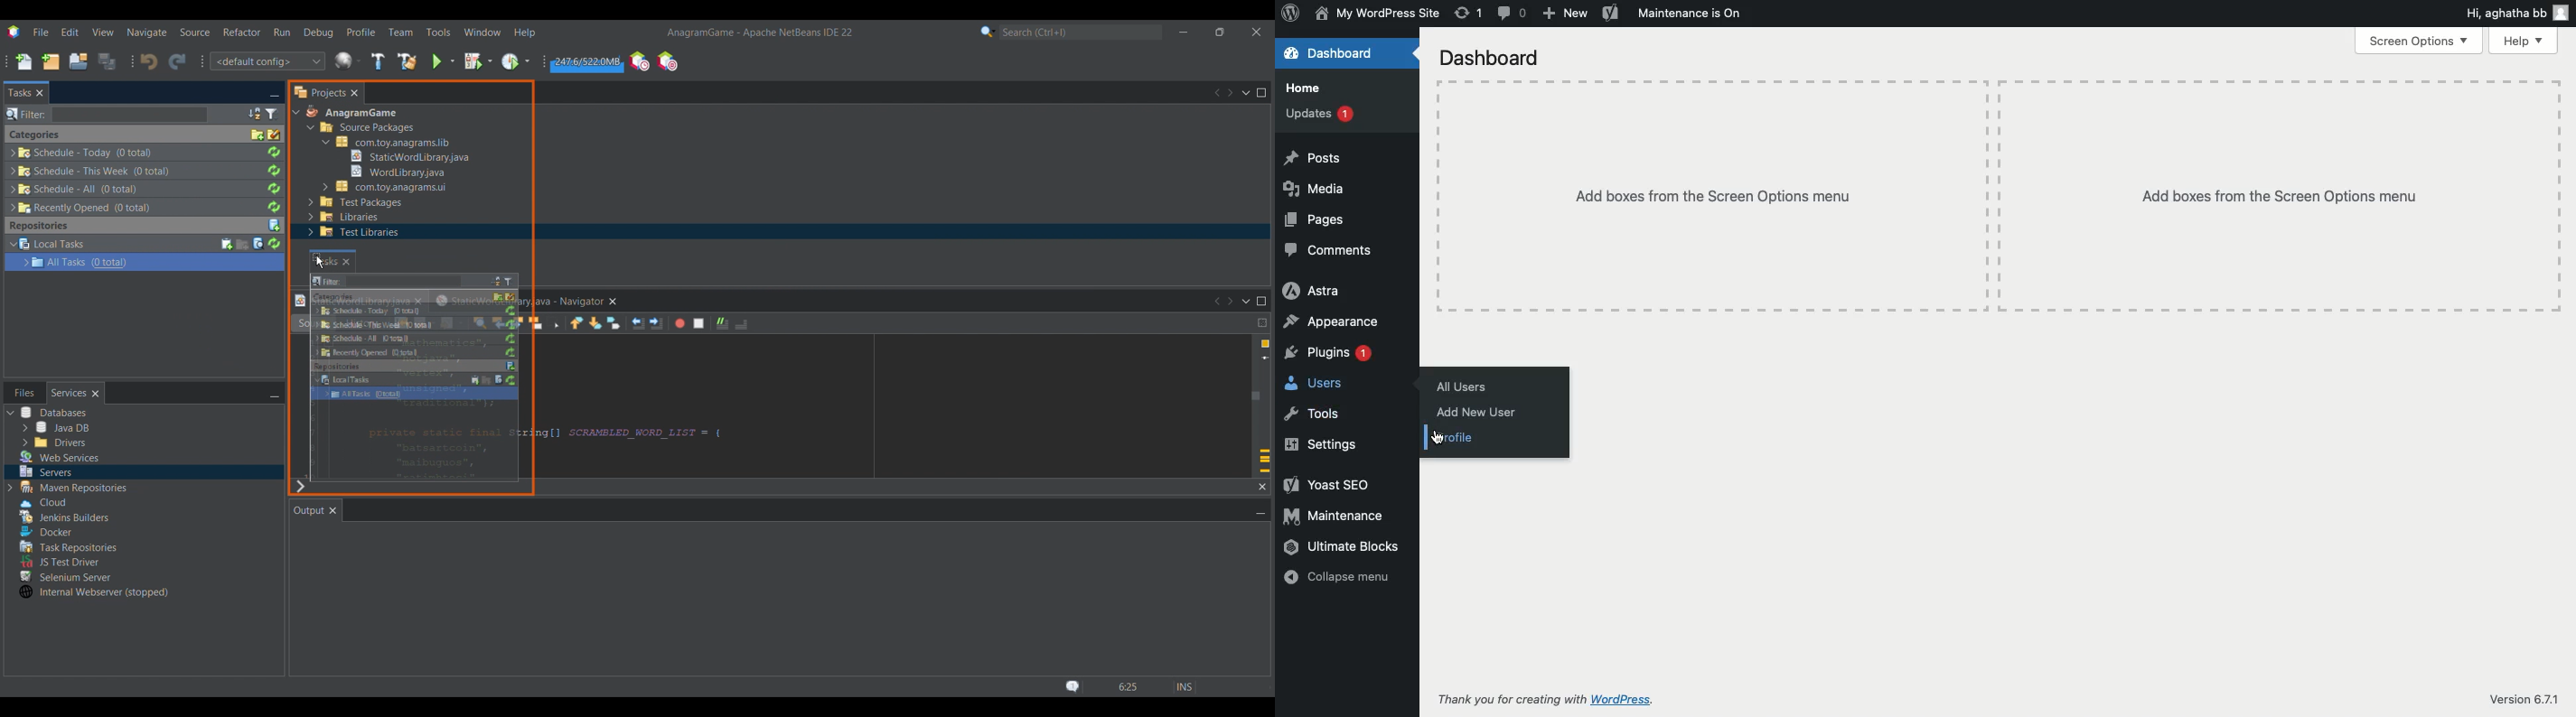 Image resolution: width=2576 pixels, height=728 pixels. Describe the element at coordinates (1625, 700) in the screenshot. I see `wordpress` at that location.